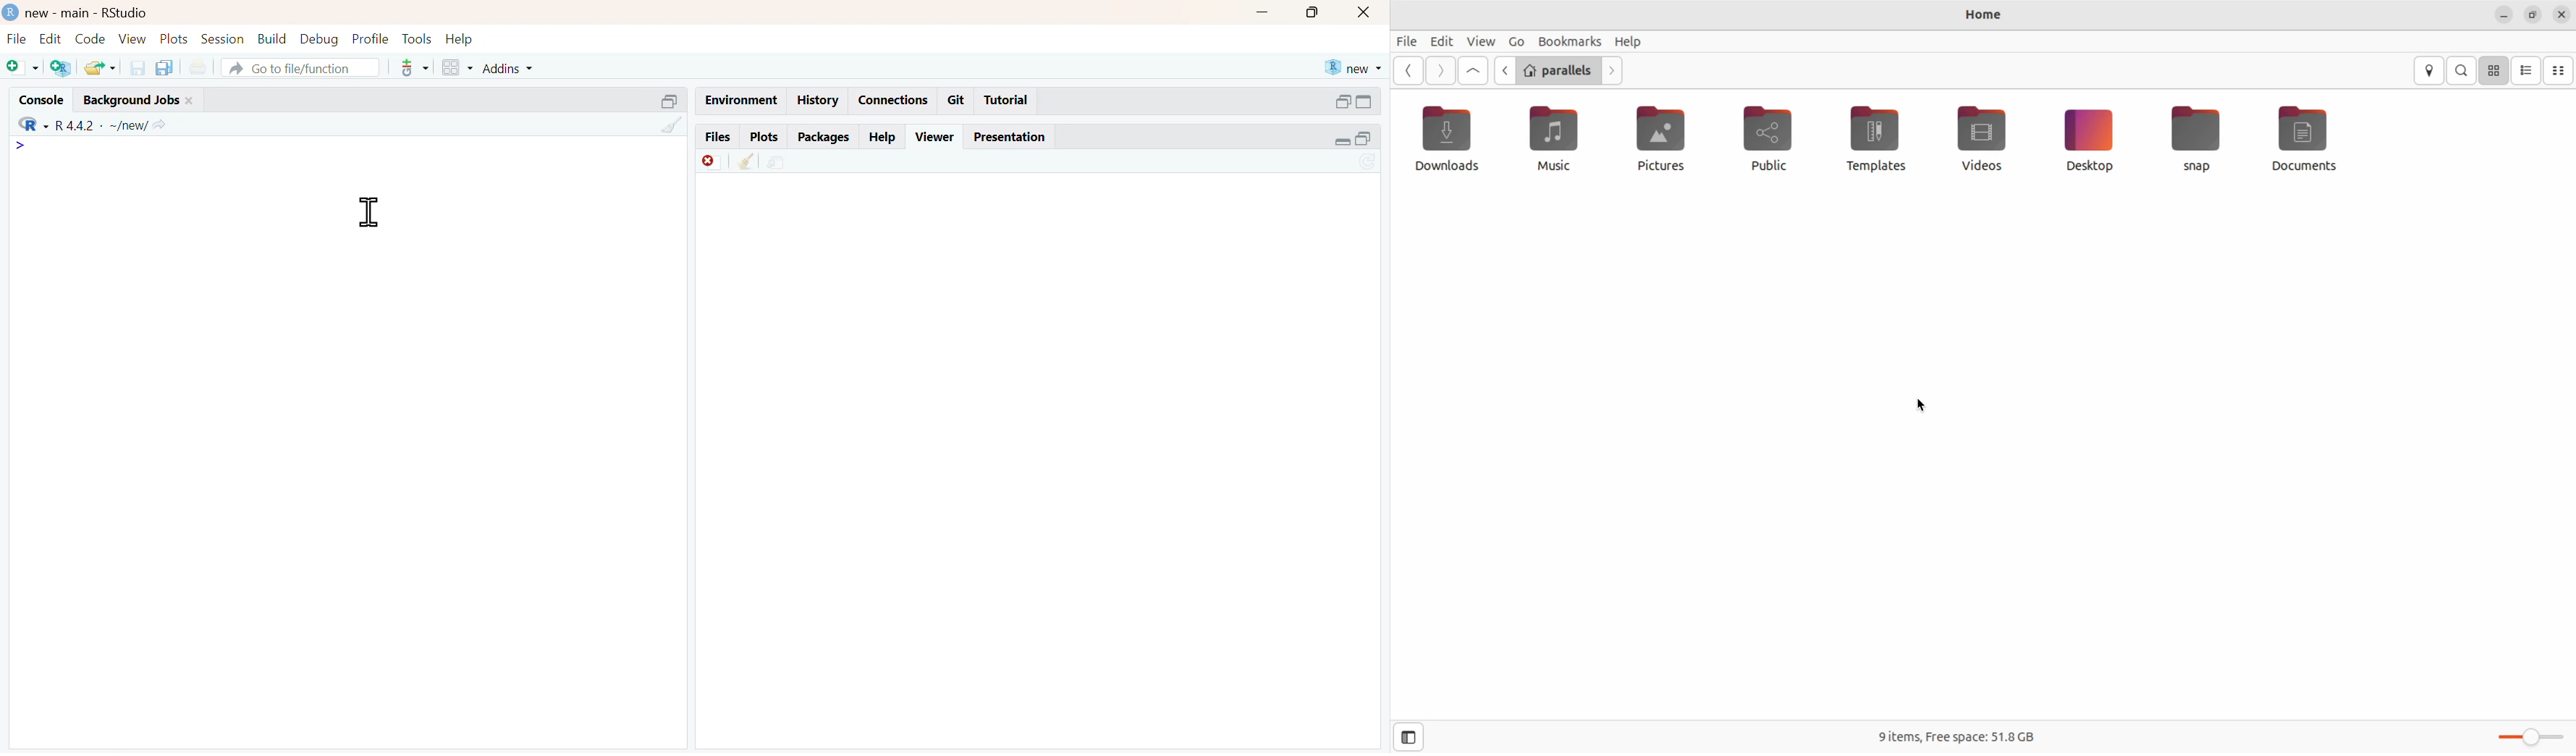 The height and width of the screenshot is (756, 2576). I want to click on minimize/maximize, so click(1353, 139).